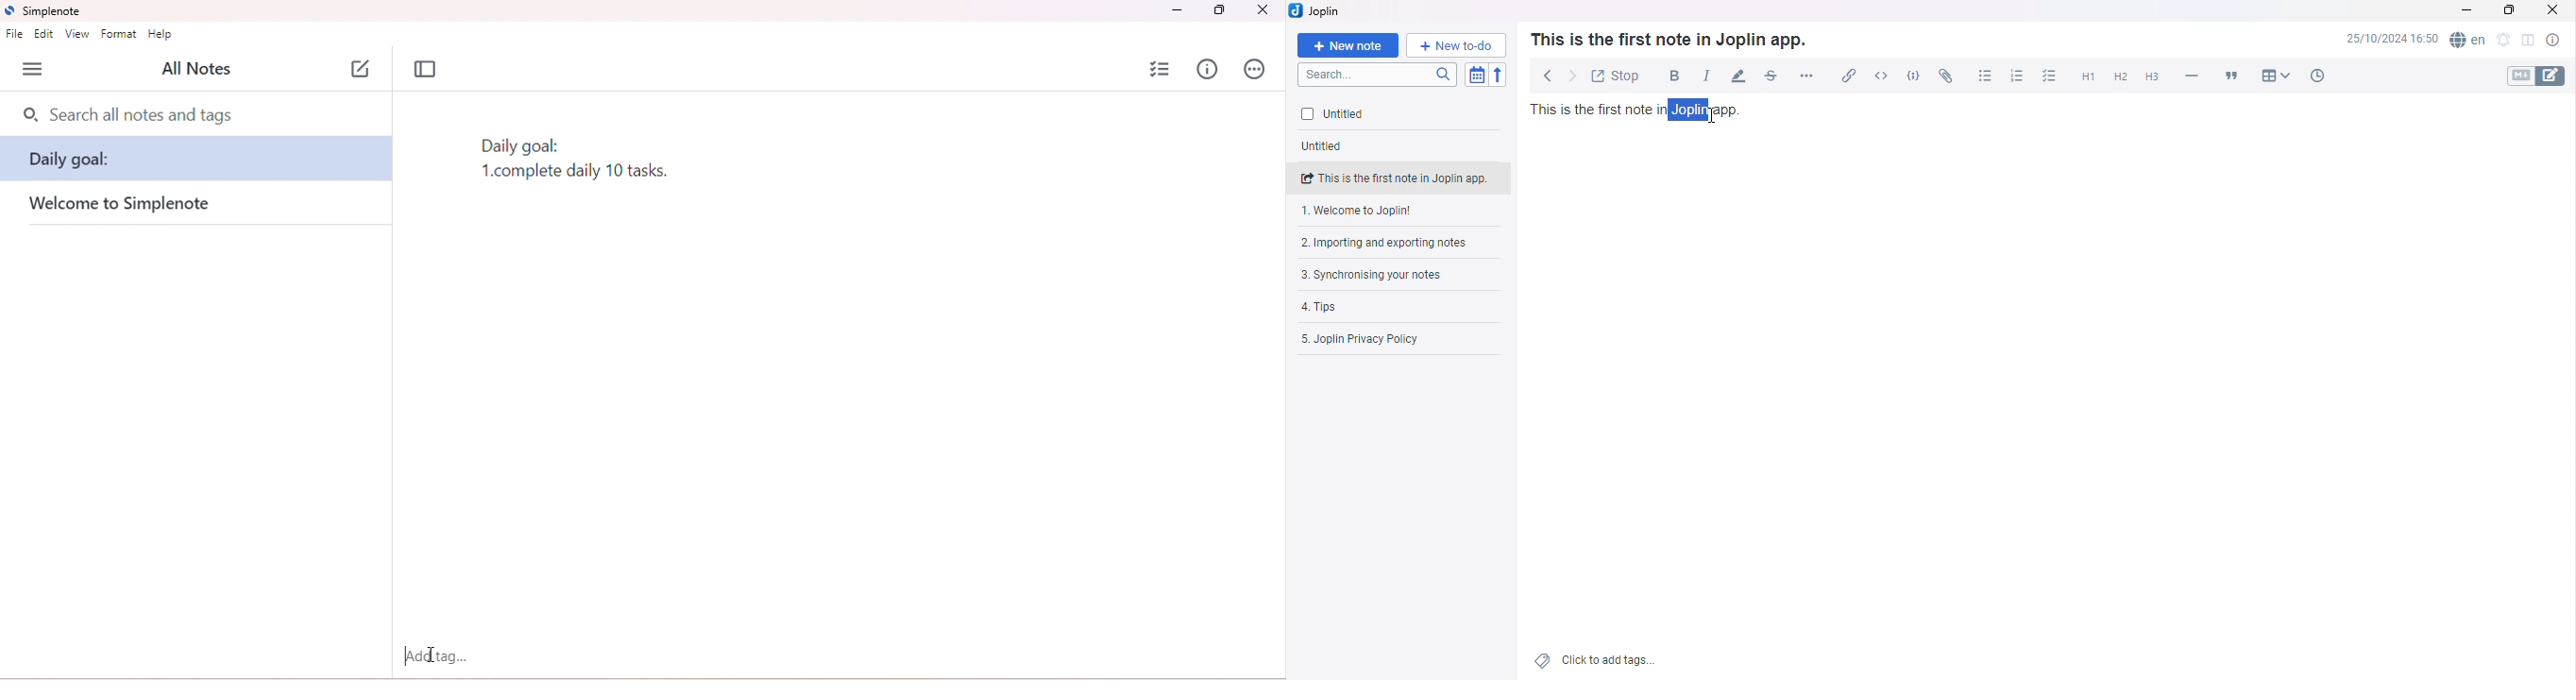 The height and width of the screenshot is (700, 2576). Describe the element at coordinates (1404, 177) in the screenshot. I see `note` at that location.